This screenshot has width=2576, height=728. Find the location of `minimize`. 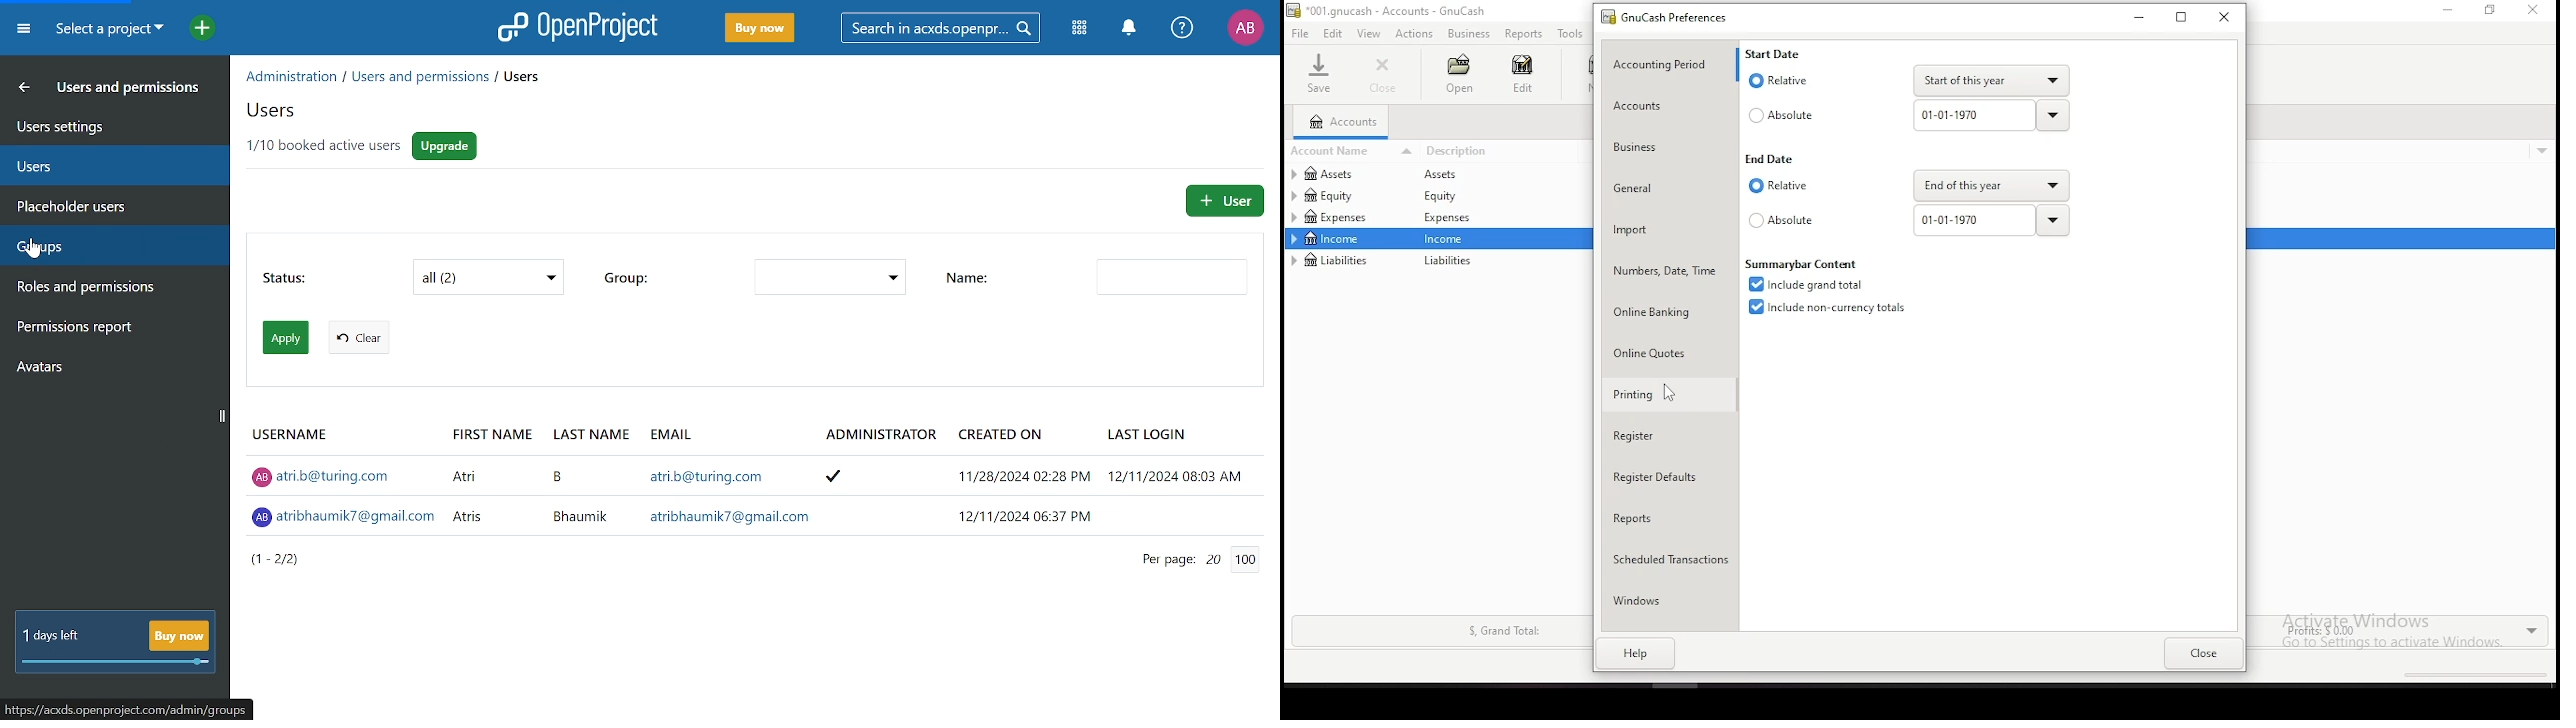

minimize is located at coordinates (2136, 18).